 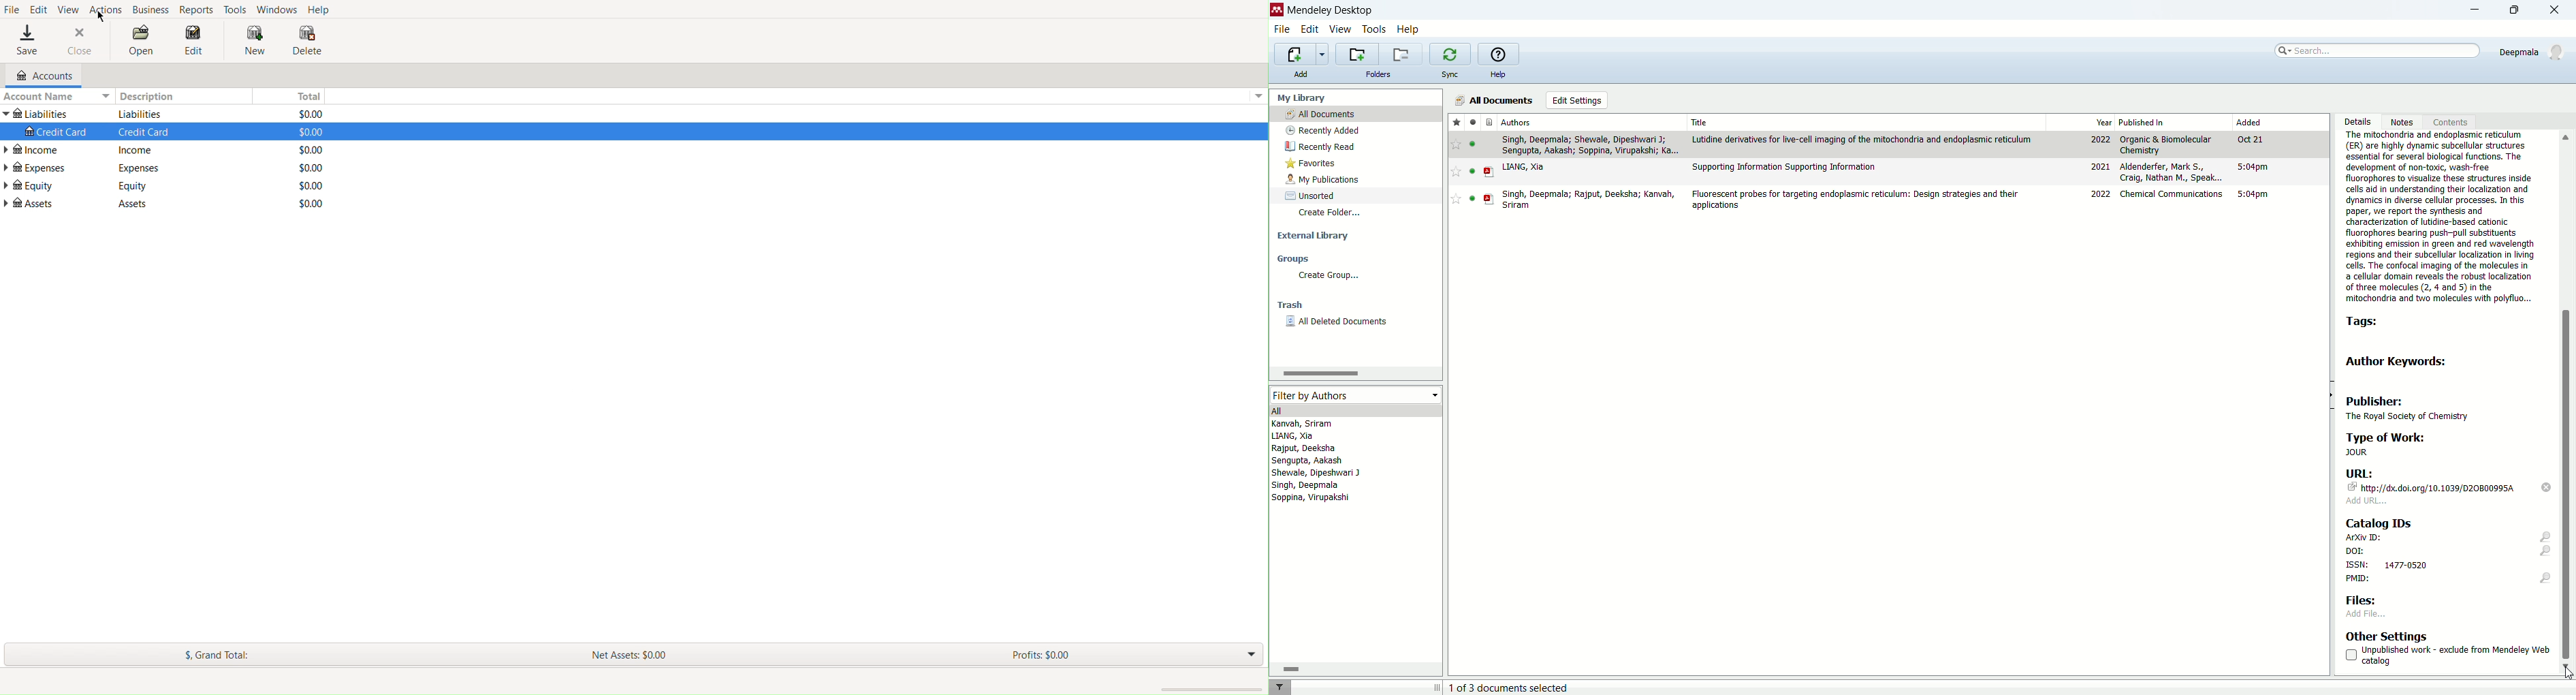 What do you see at coordinates (2253, 194) in the screenshot?
I see `5:04pm` at bounding box center [2253, 194].